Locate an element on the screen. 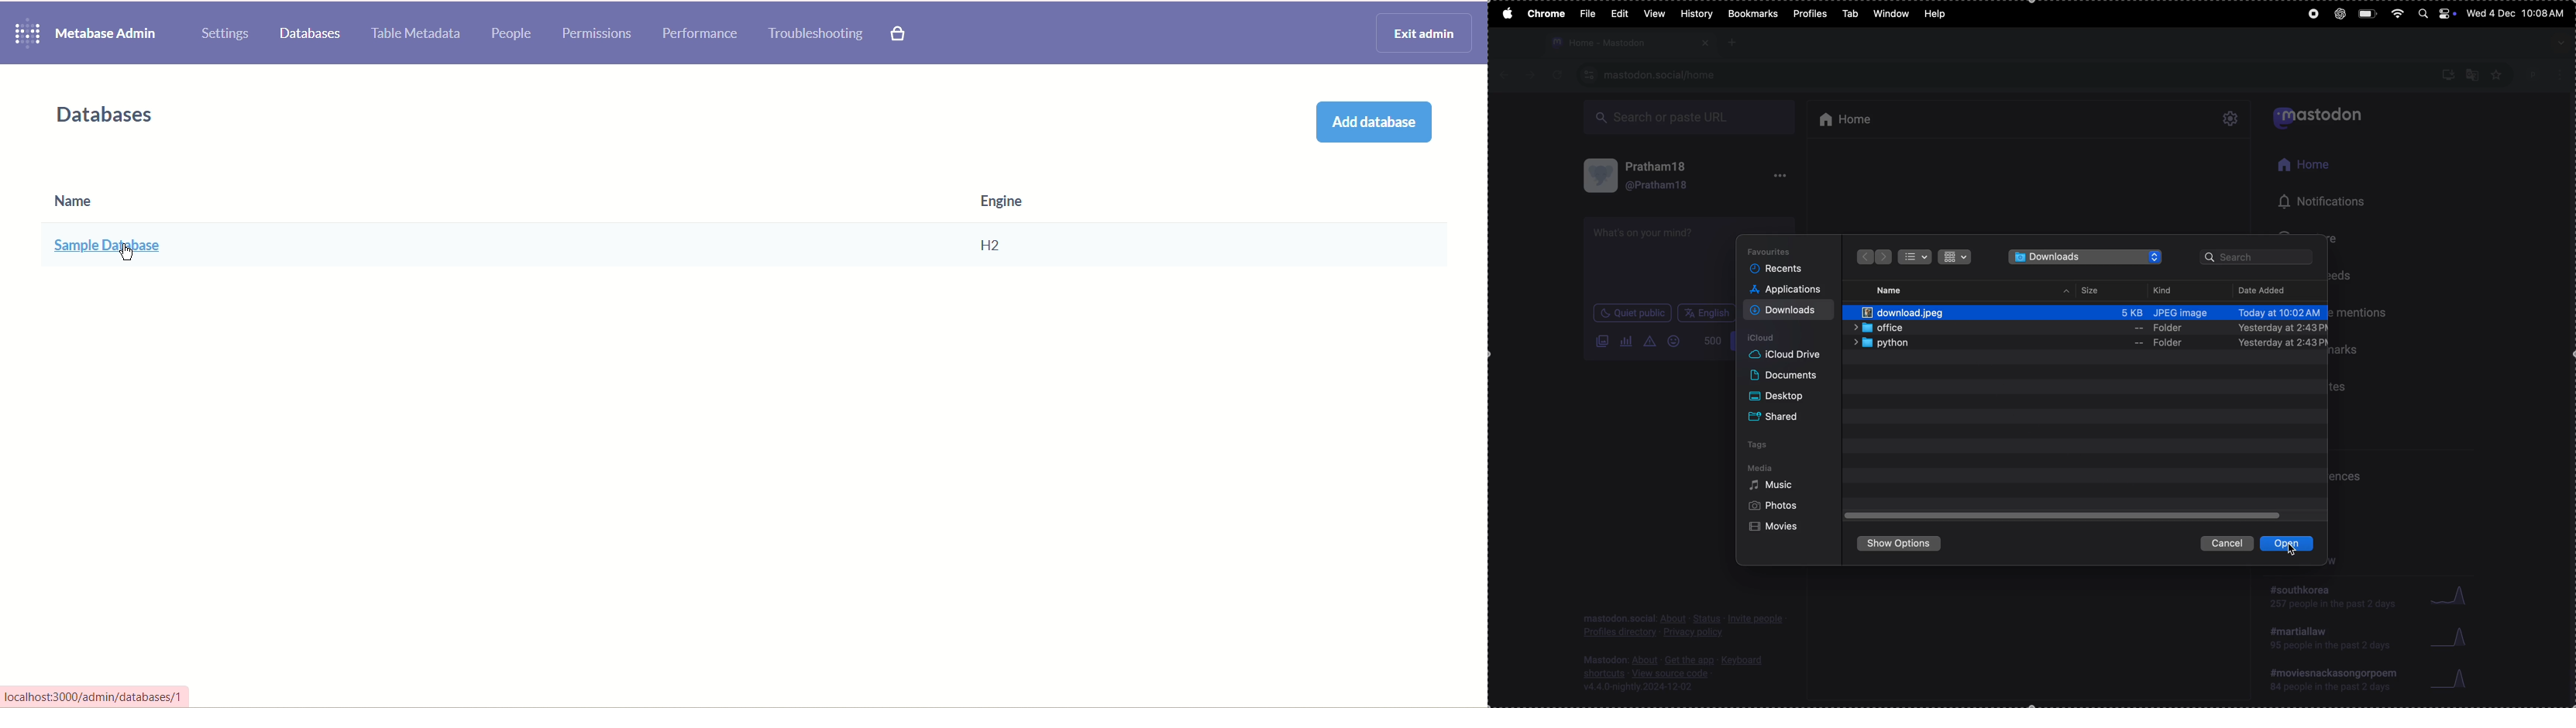 This screenshot has height=728, width=2576. option is located at coordinates (1780, 177).